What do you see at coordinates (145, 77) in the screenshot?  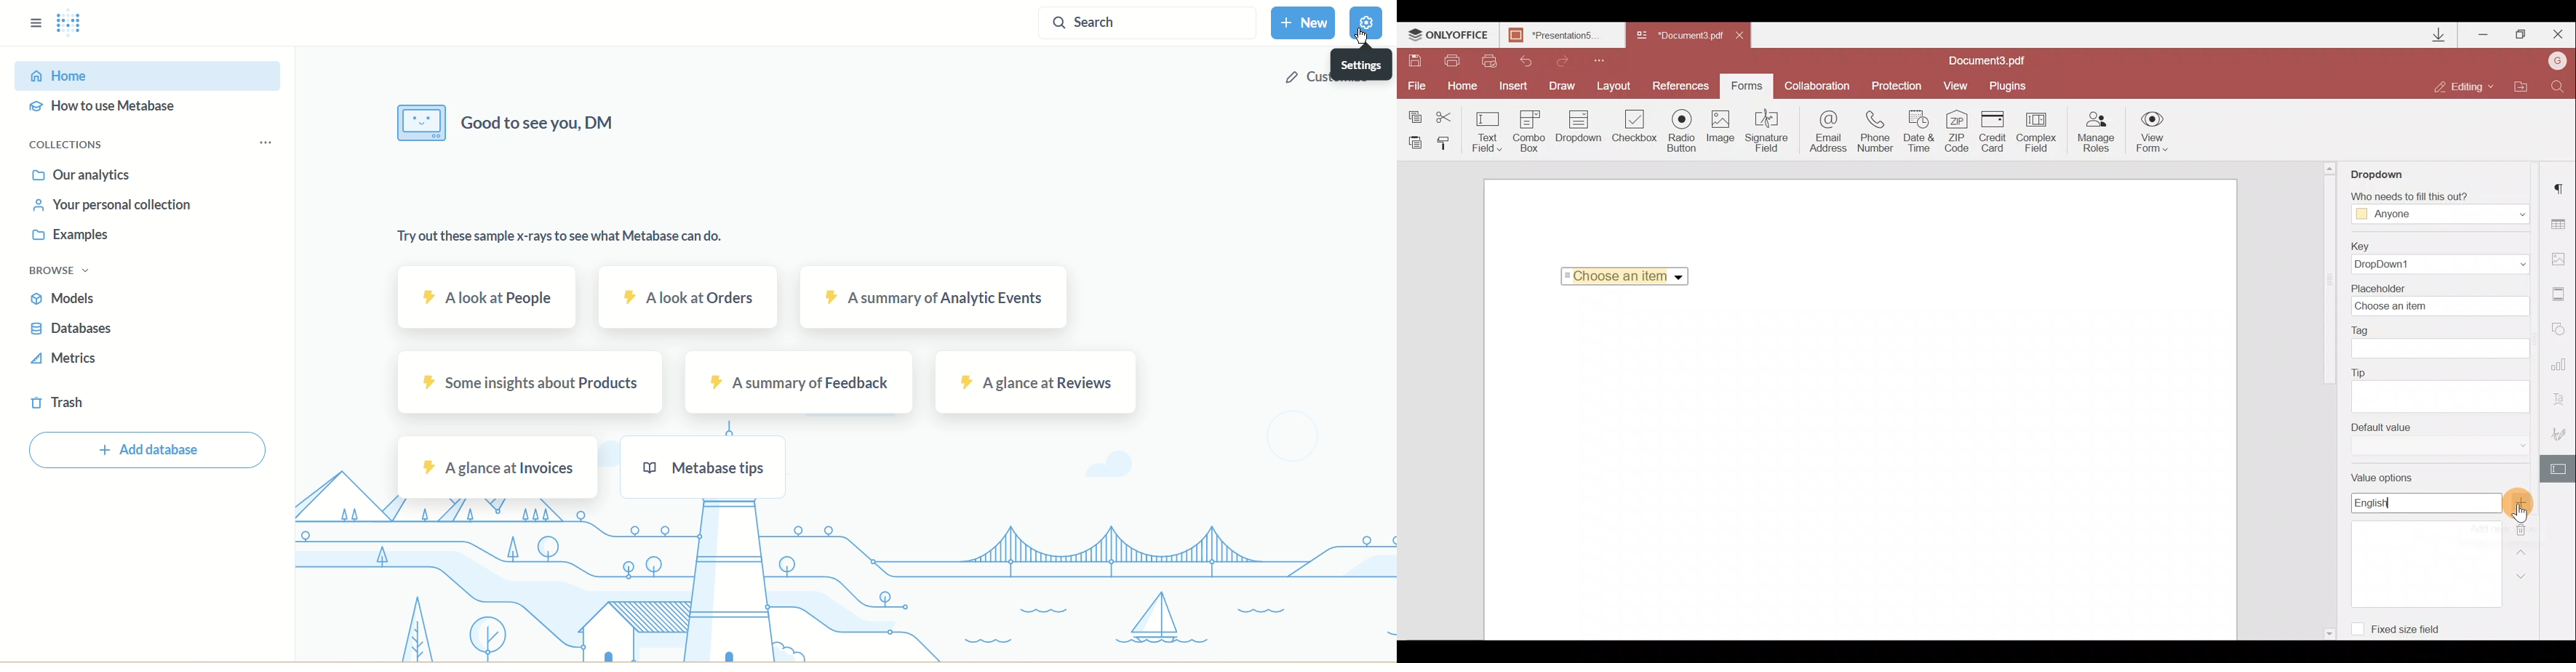 I see `home` at bounding box center [145, 77].